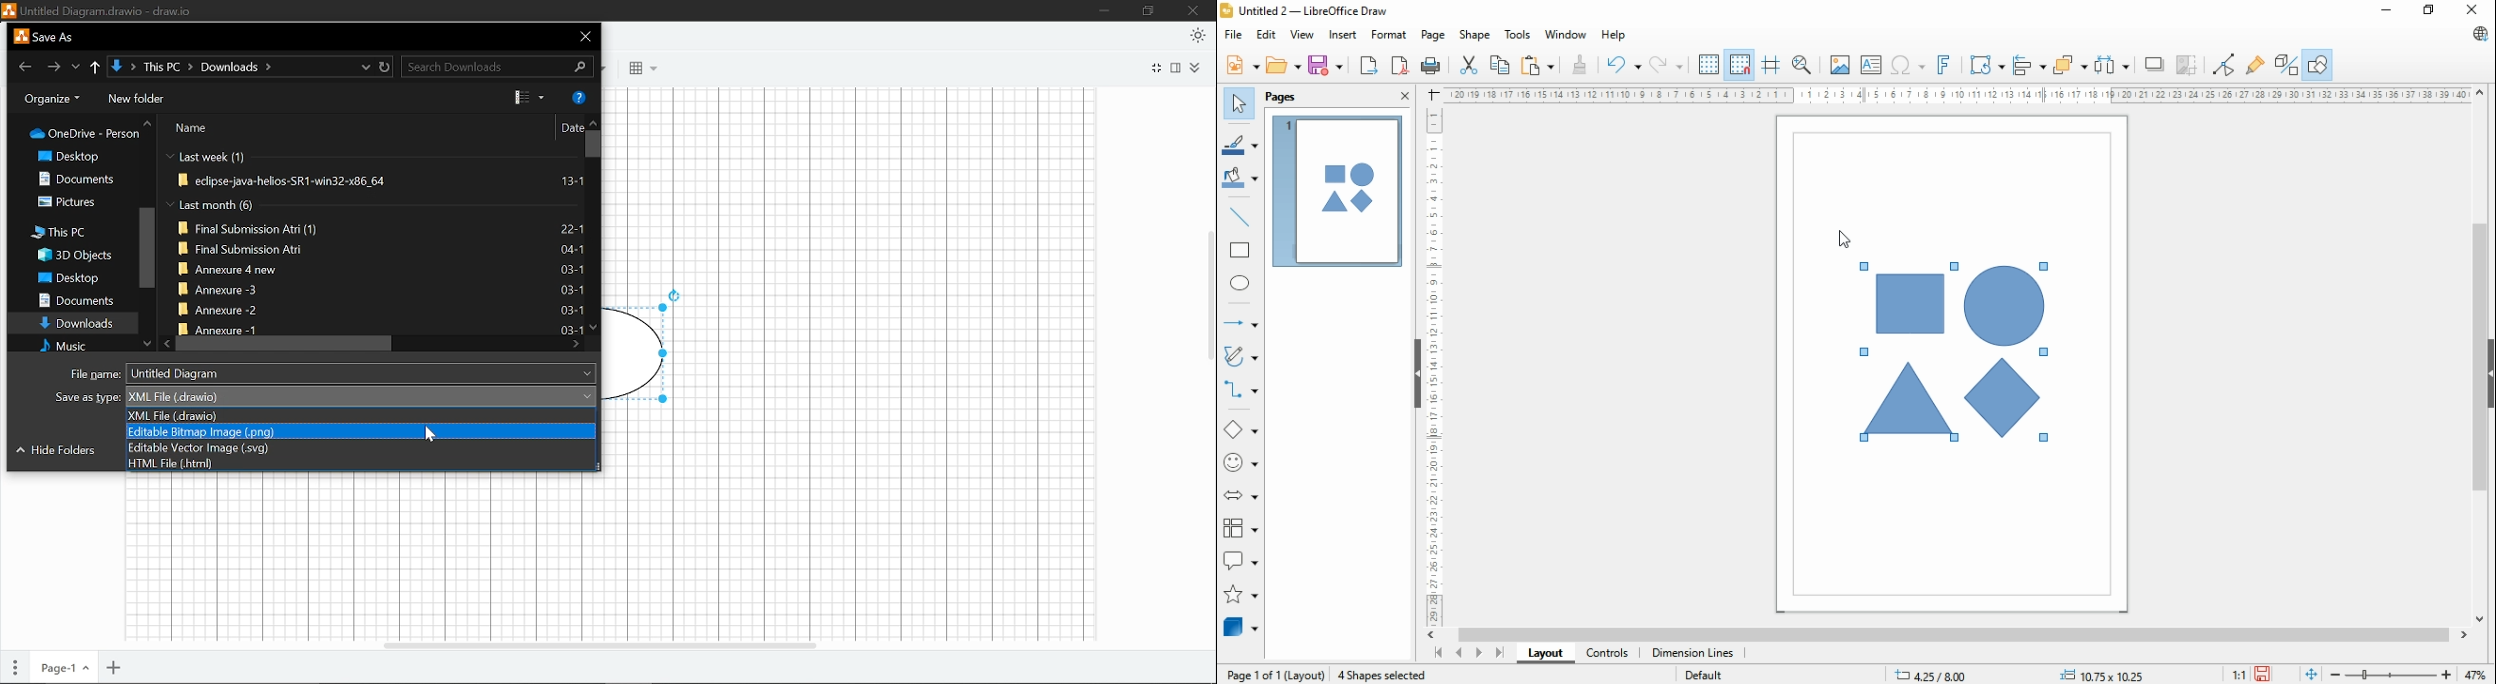  What do you see at coordinates (2312, 674) in the screenshot?
I see `fit page to window` at bounding box center [2312, 674].